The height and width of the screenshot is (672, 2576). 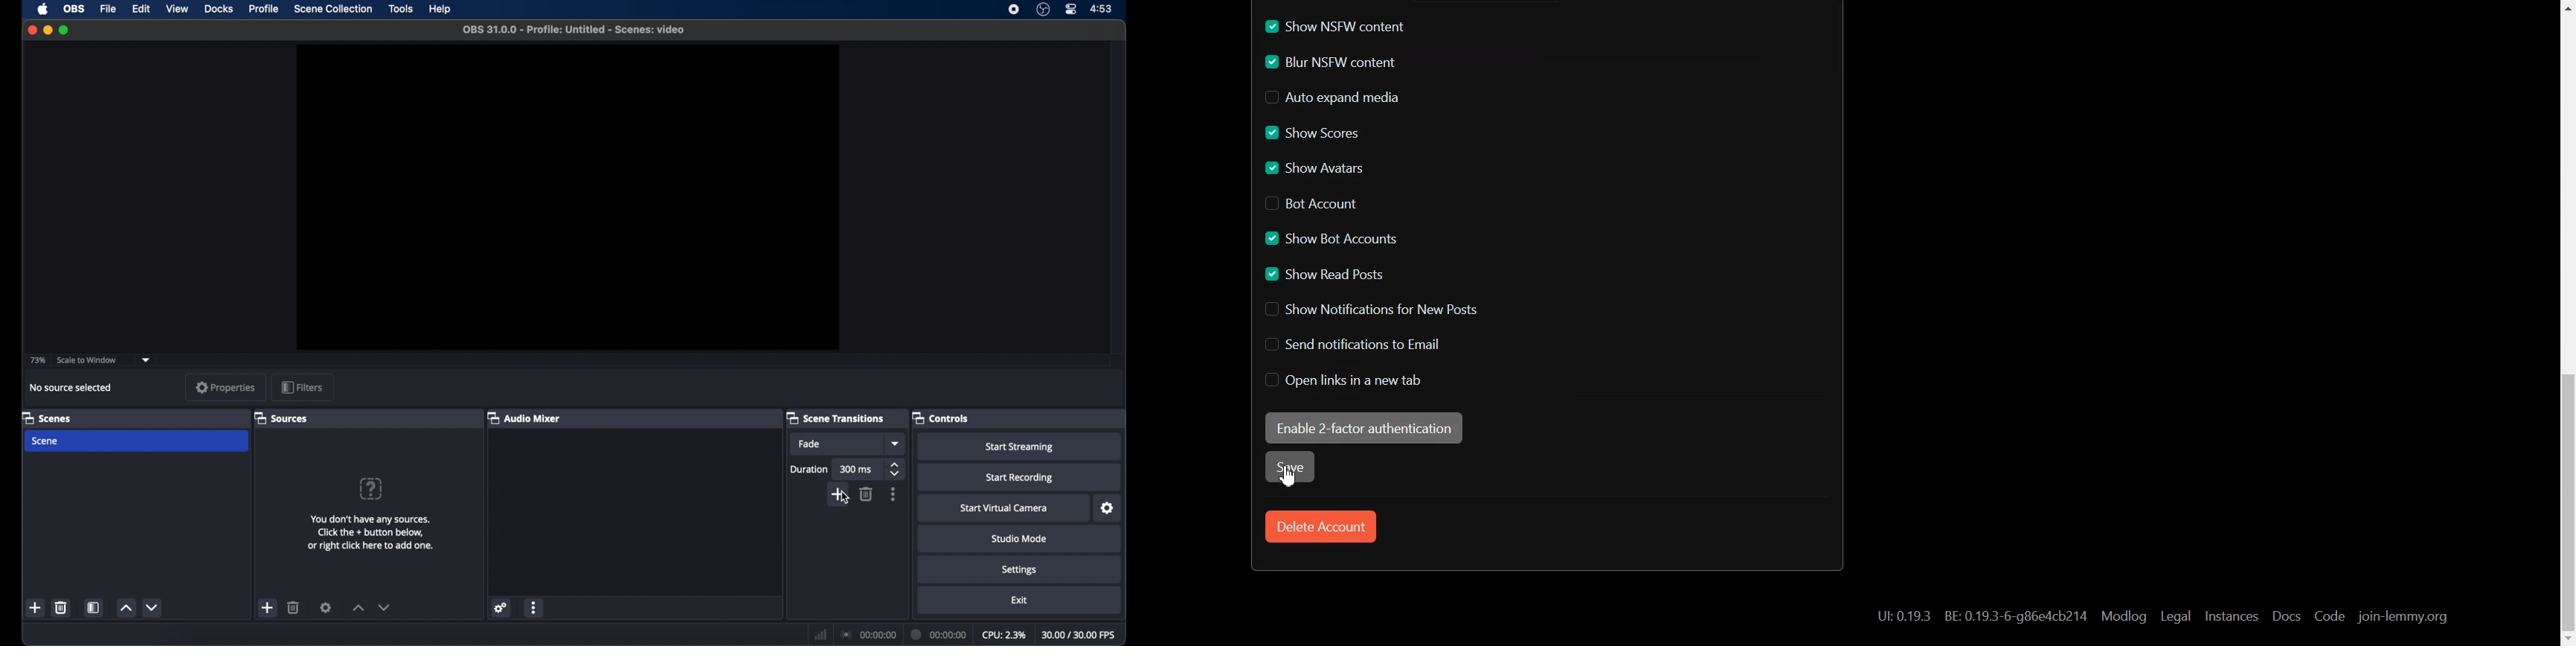 I want to click on scale to window, so click(x=88, y=361).